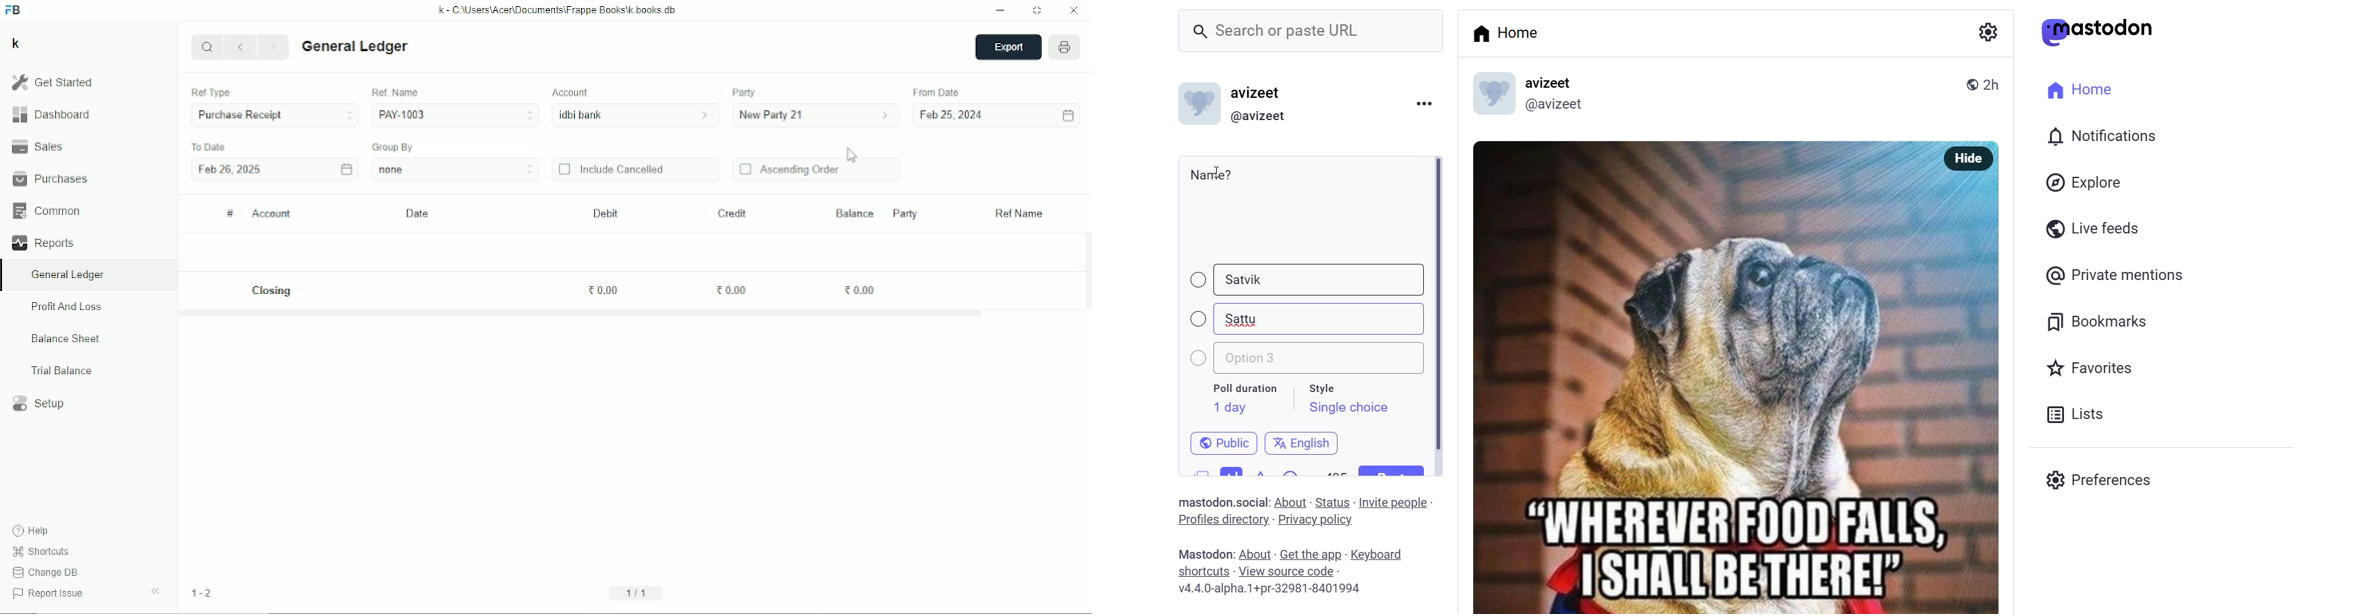  What do you see at coordinates (606, 213) in the screenshot?
I see `Debit` at bounding box center [606, 213].